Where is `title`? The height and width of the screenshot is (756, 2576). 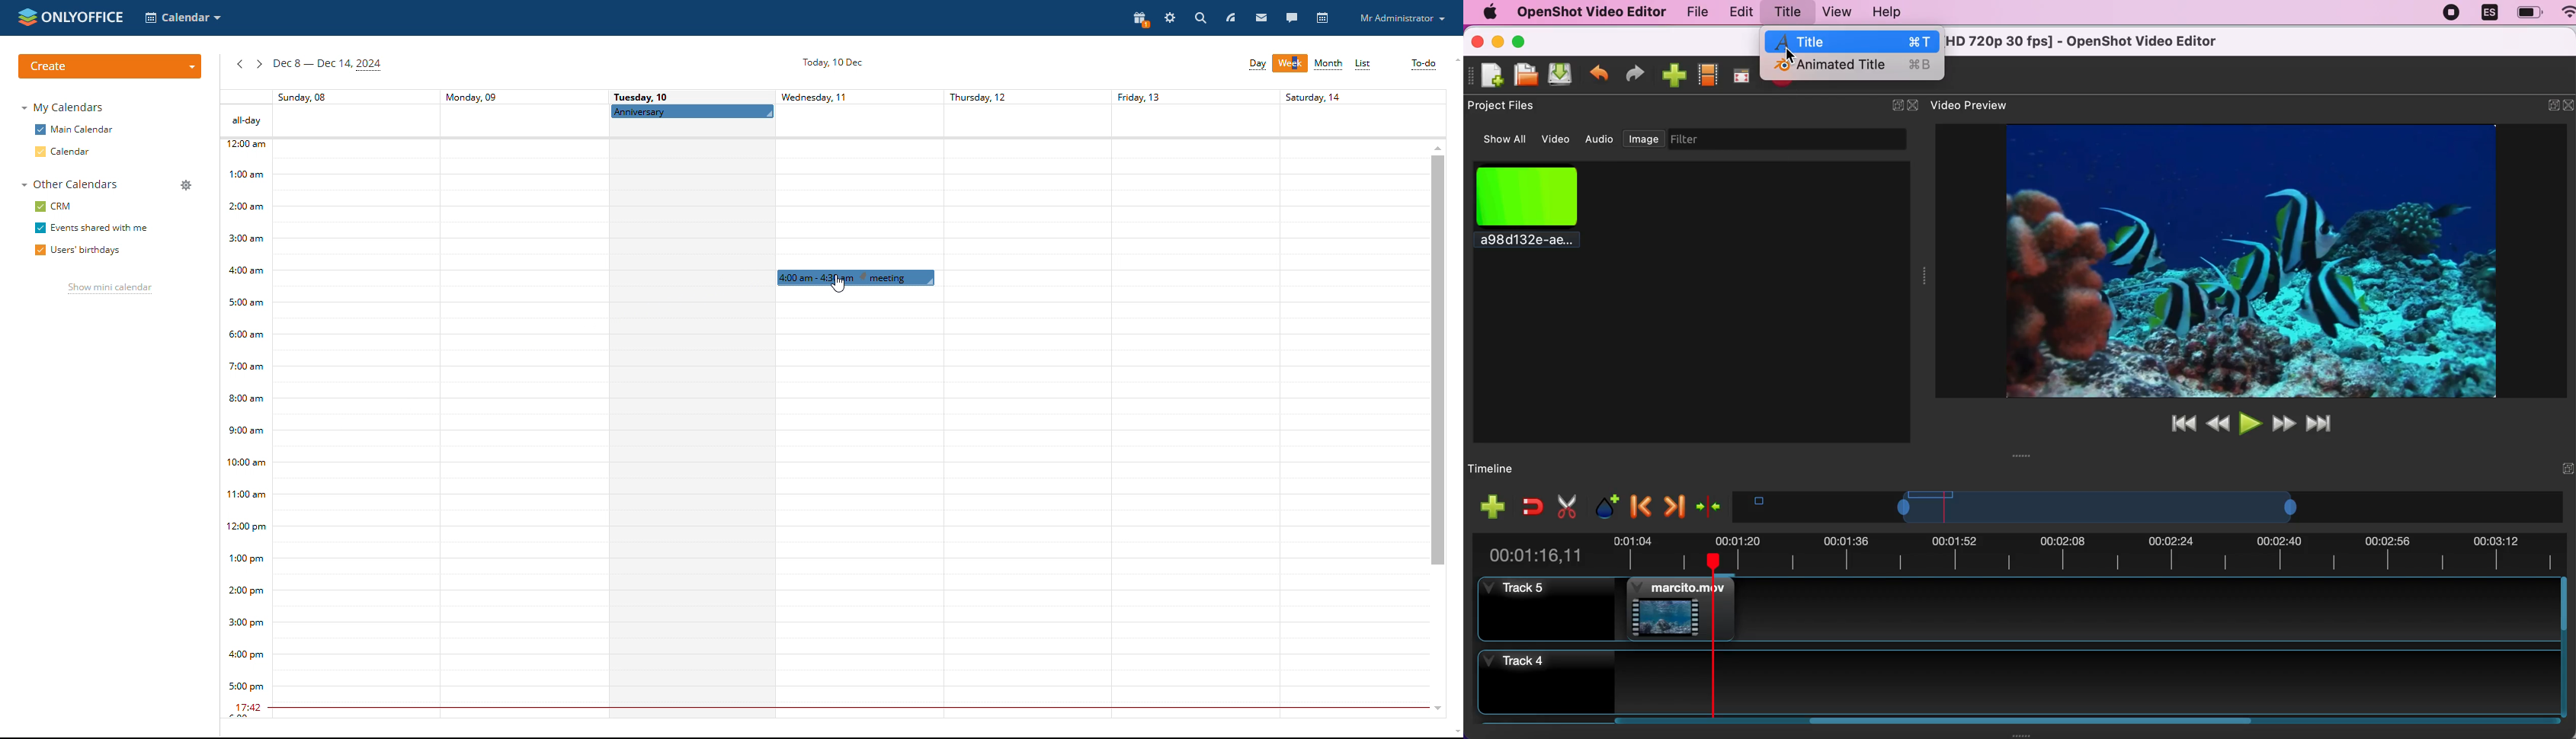
title is located at coordinates (1787, 12).